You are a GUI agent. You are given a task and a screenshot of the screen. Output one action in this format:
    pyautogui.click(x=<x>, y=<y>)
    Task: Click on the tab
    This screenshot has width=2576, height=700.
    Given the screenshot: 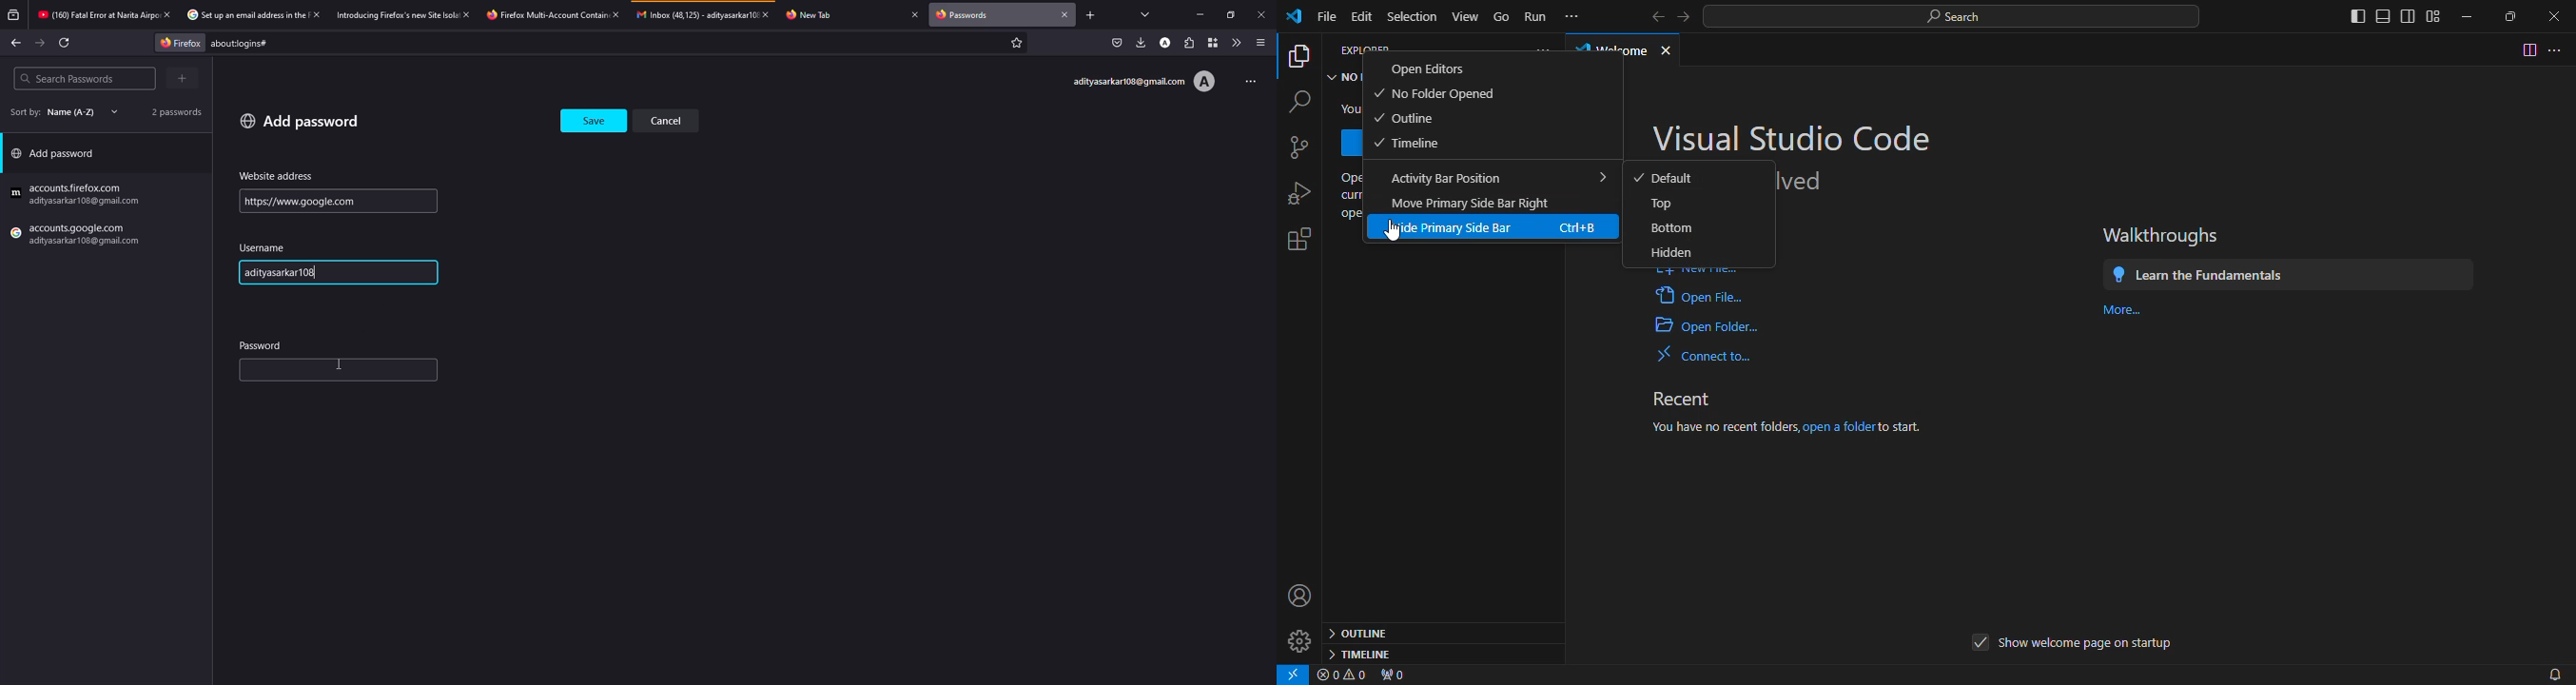 What is the action you would take?
    pyautogui.click(x=244, y=15)
    